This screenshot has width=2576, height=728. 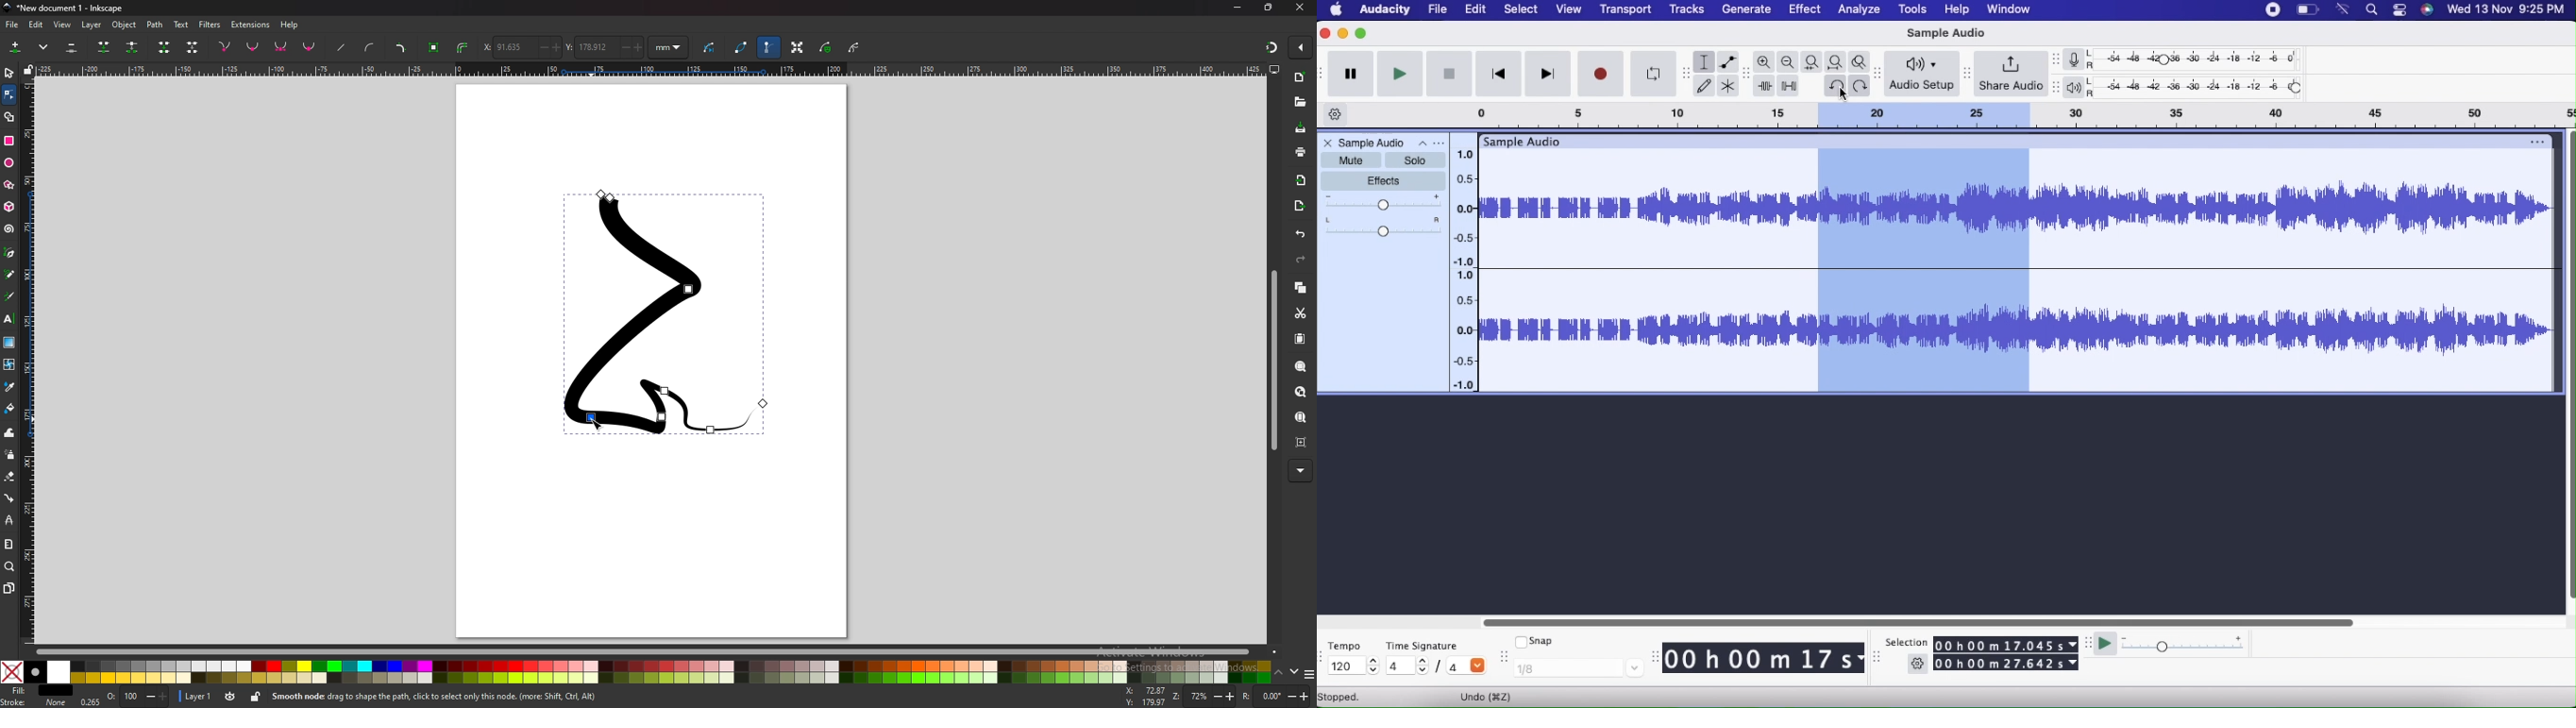 I want to click on file, so click(x=14, y=25).